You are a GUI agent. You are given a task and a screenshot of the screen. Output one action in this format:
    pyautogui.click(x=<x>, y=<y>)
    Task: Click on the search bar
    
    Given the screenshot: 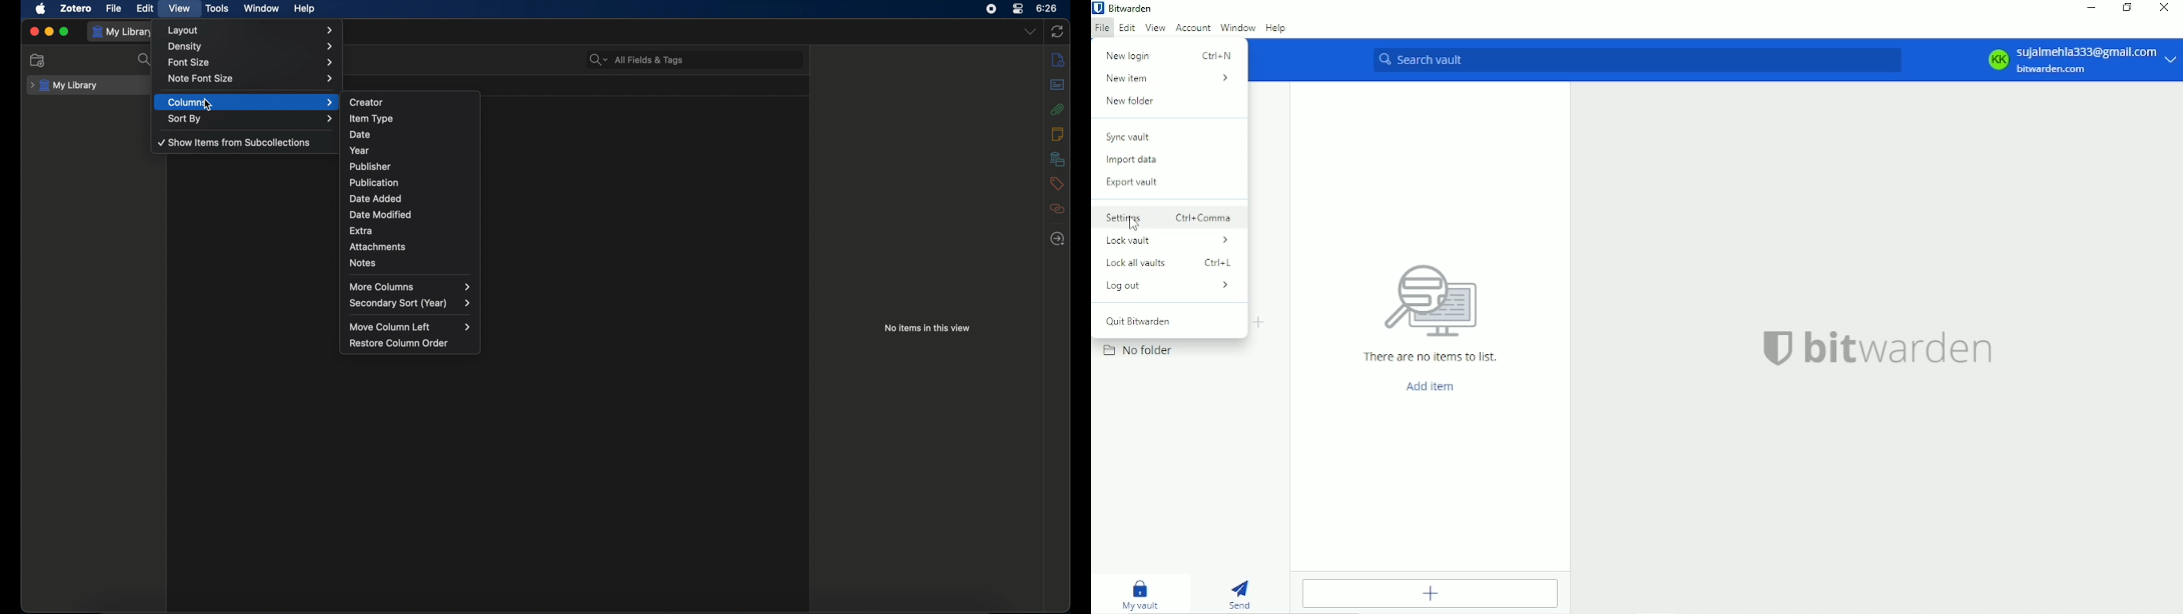 What is the action you would take?
    pyautogui.click(x=636, y=60)
    